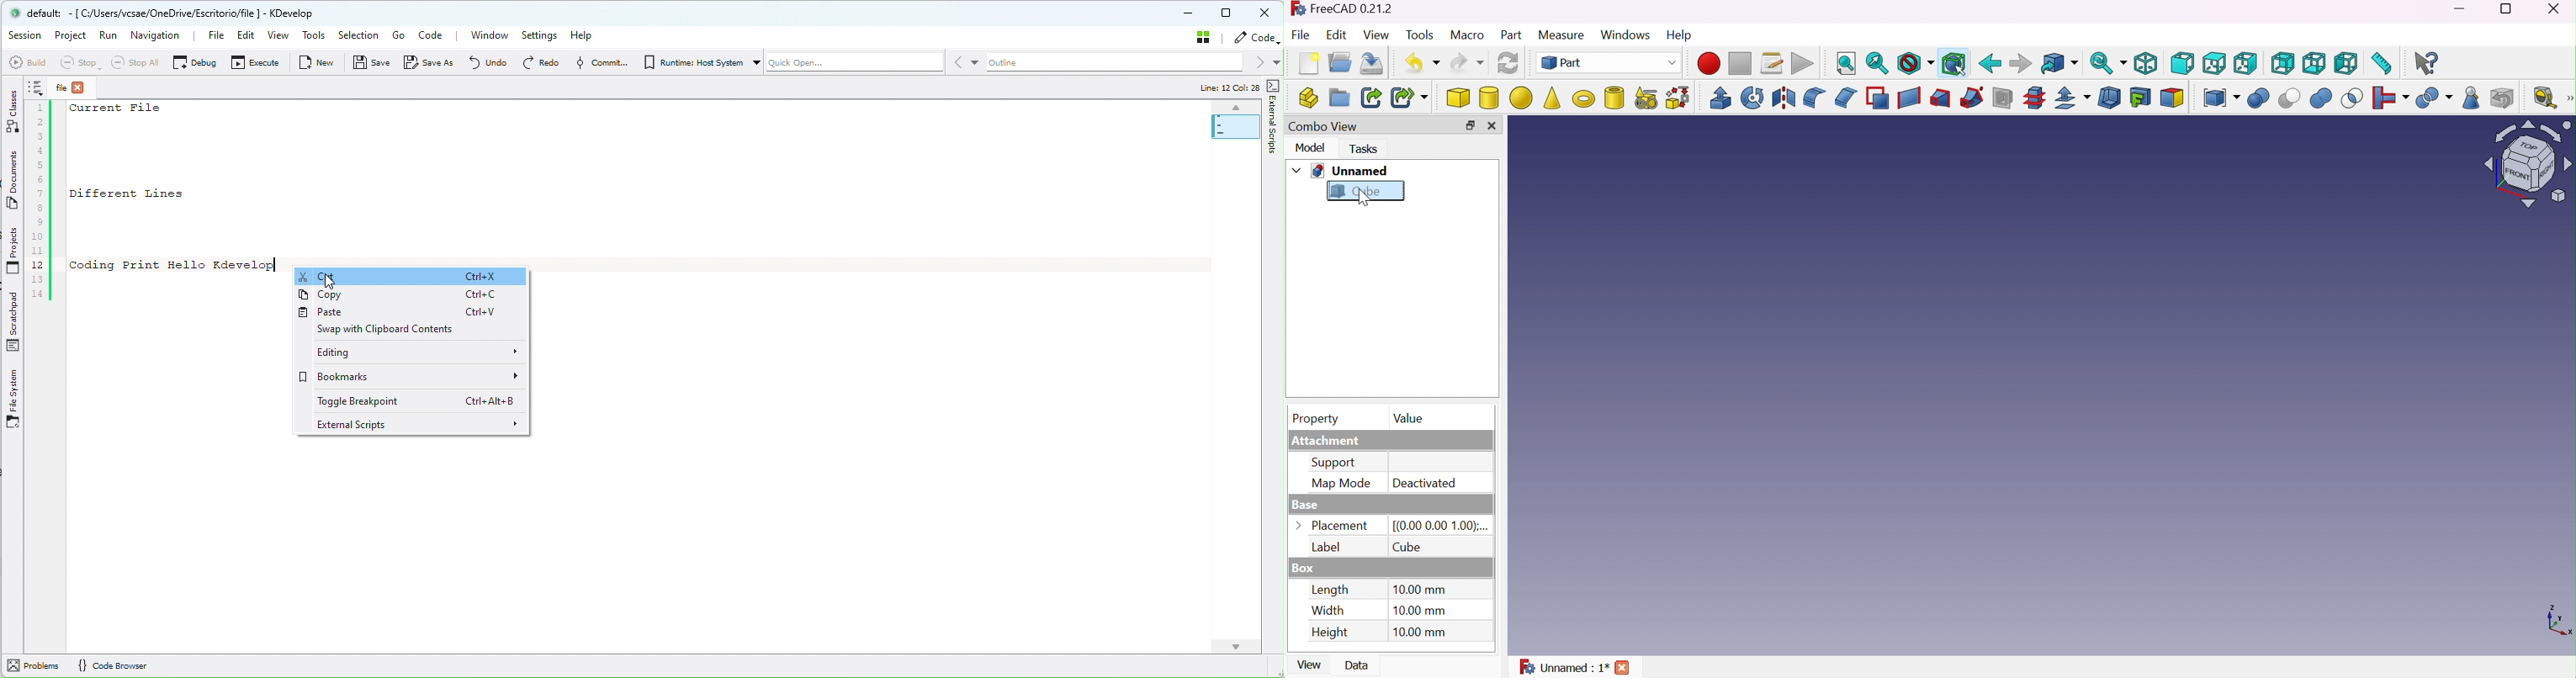 This screenshot has width=2576, height=700. Describe the element at coordinates (414, 402) in the screenshot. I see `Toggle` at that location.